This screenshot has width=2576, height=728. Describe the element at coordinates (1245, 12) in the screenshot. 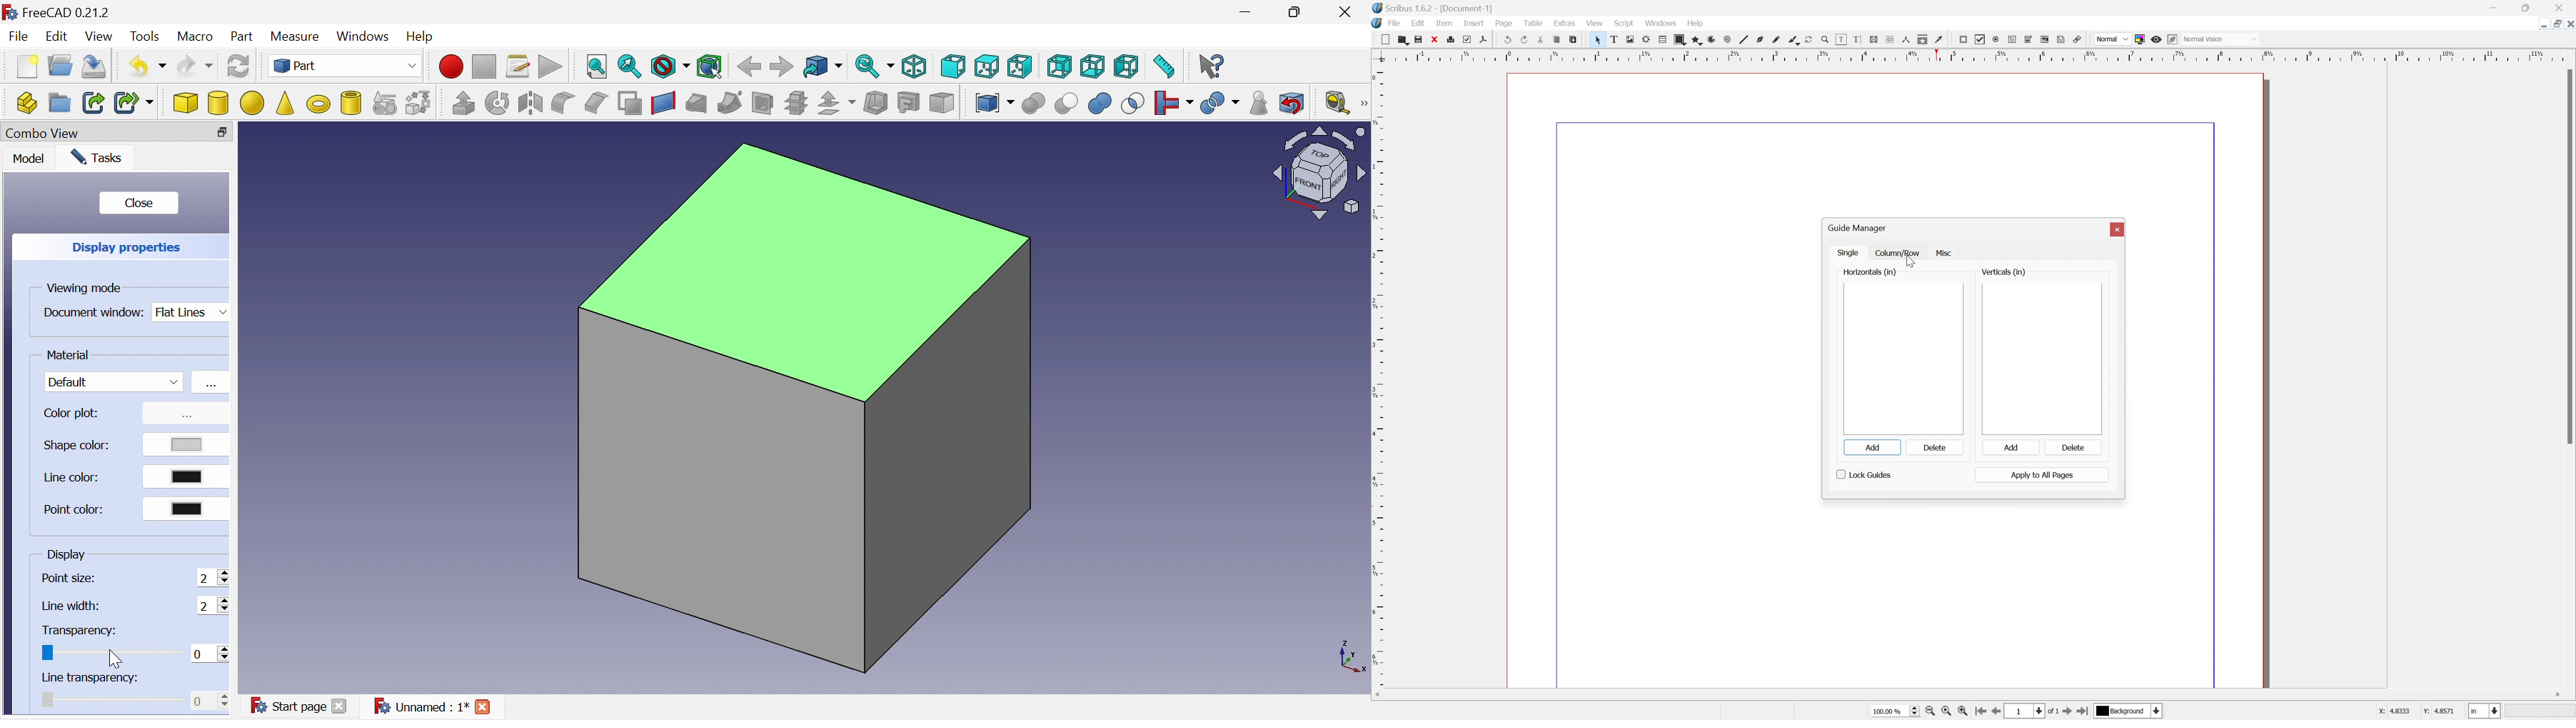

I see `Minimize` at that location.